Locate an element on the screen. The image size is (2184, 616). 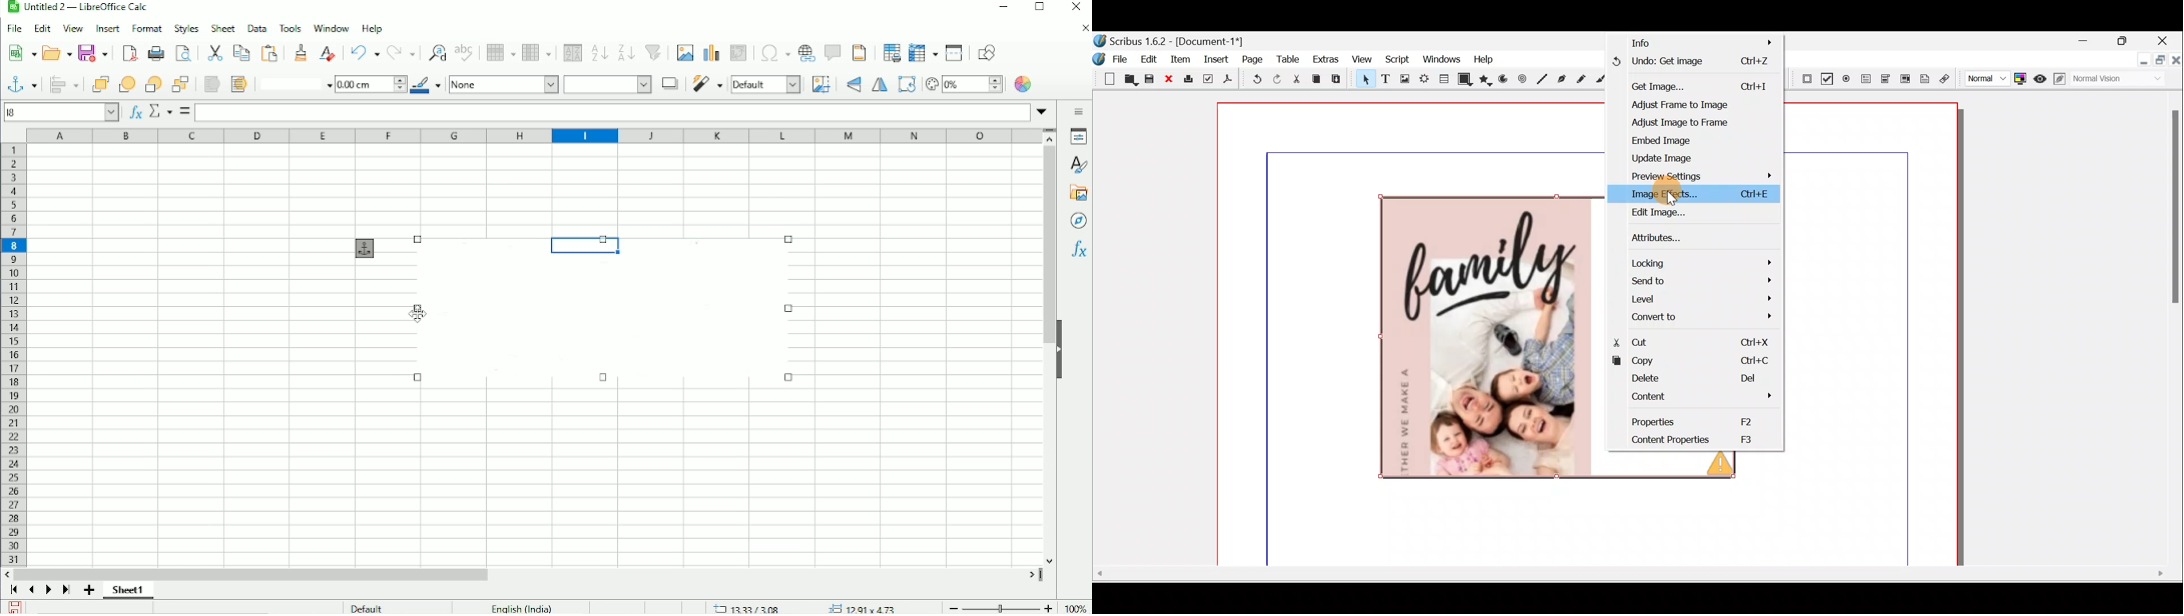
Language is located at coordinates (522, 607).